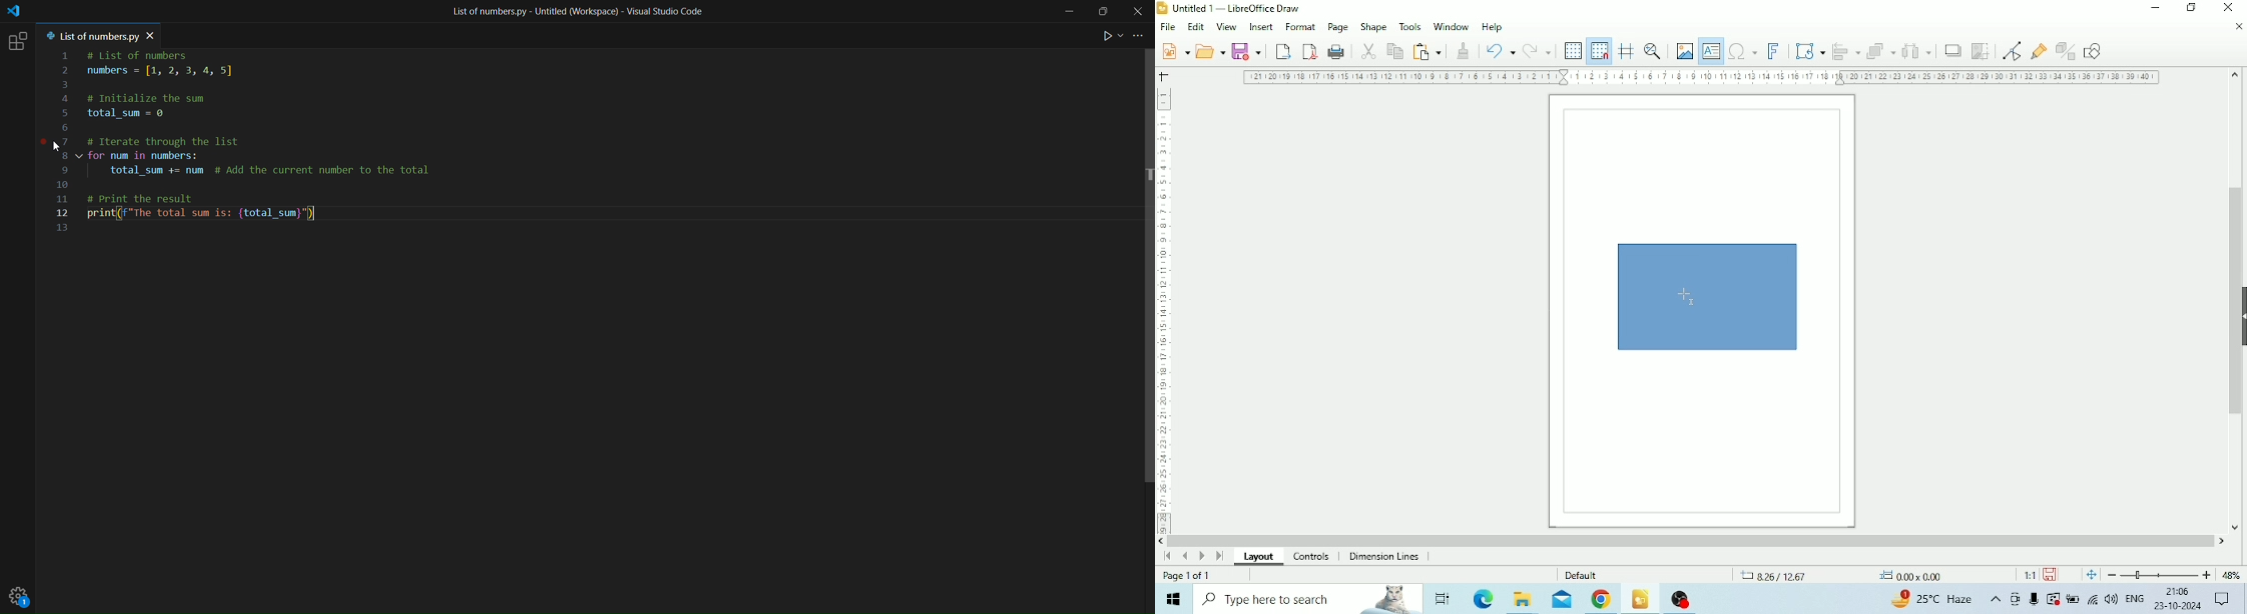  I want to click on Cursor, so click(1687, 298).